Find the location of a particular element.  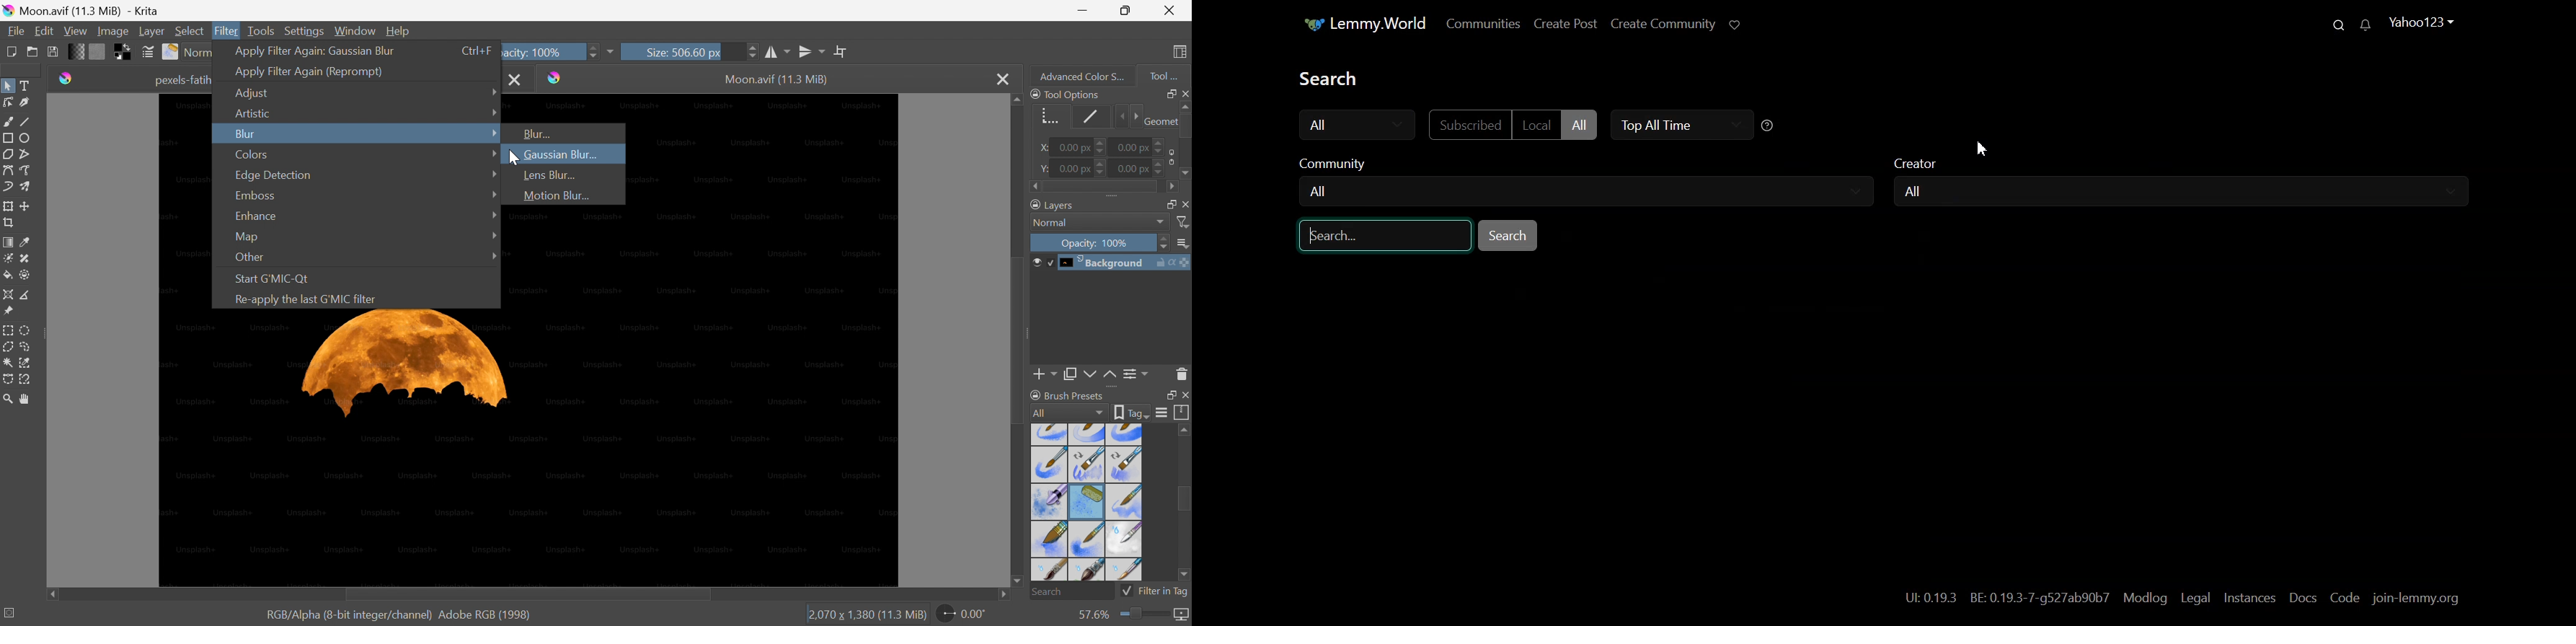

Add layer is located at coordinates (1045, 376).